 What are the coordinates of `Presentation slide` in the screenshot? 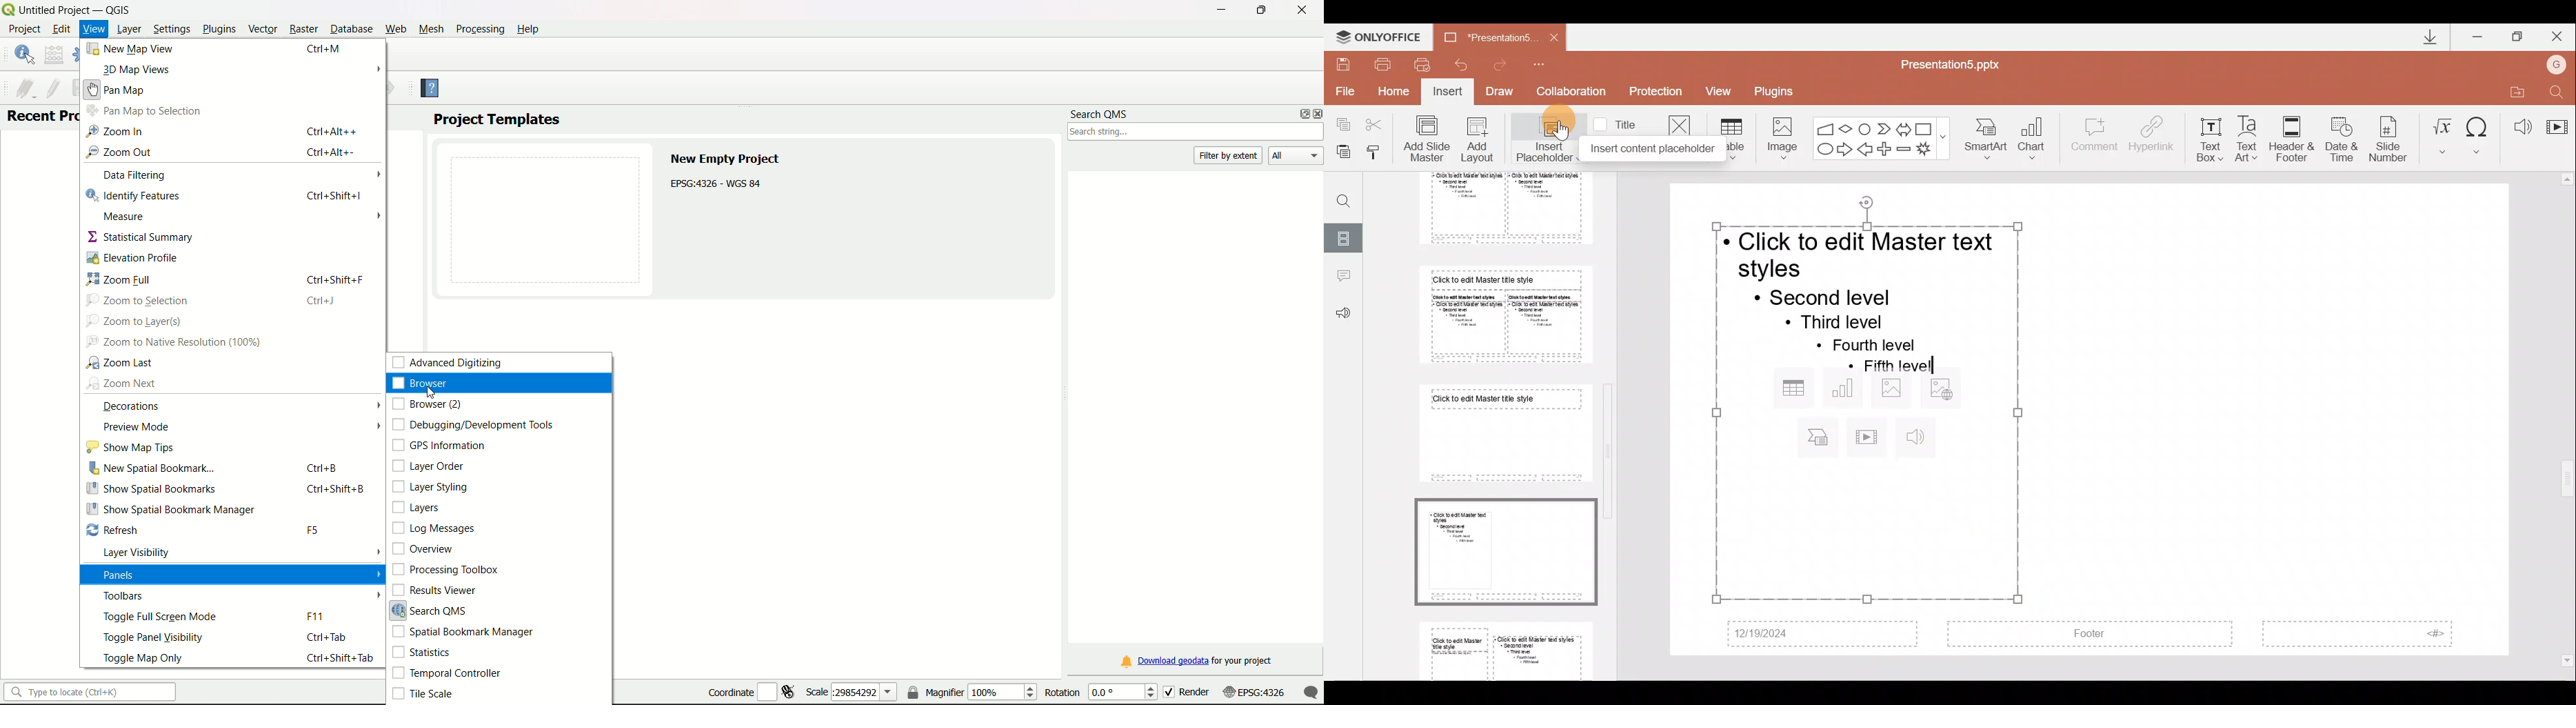 It's located at (2300, 420).